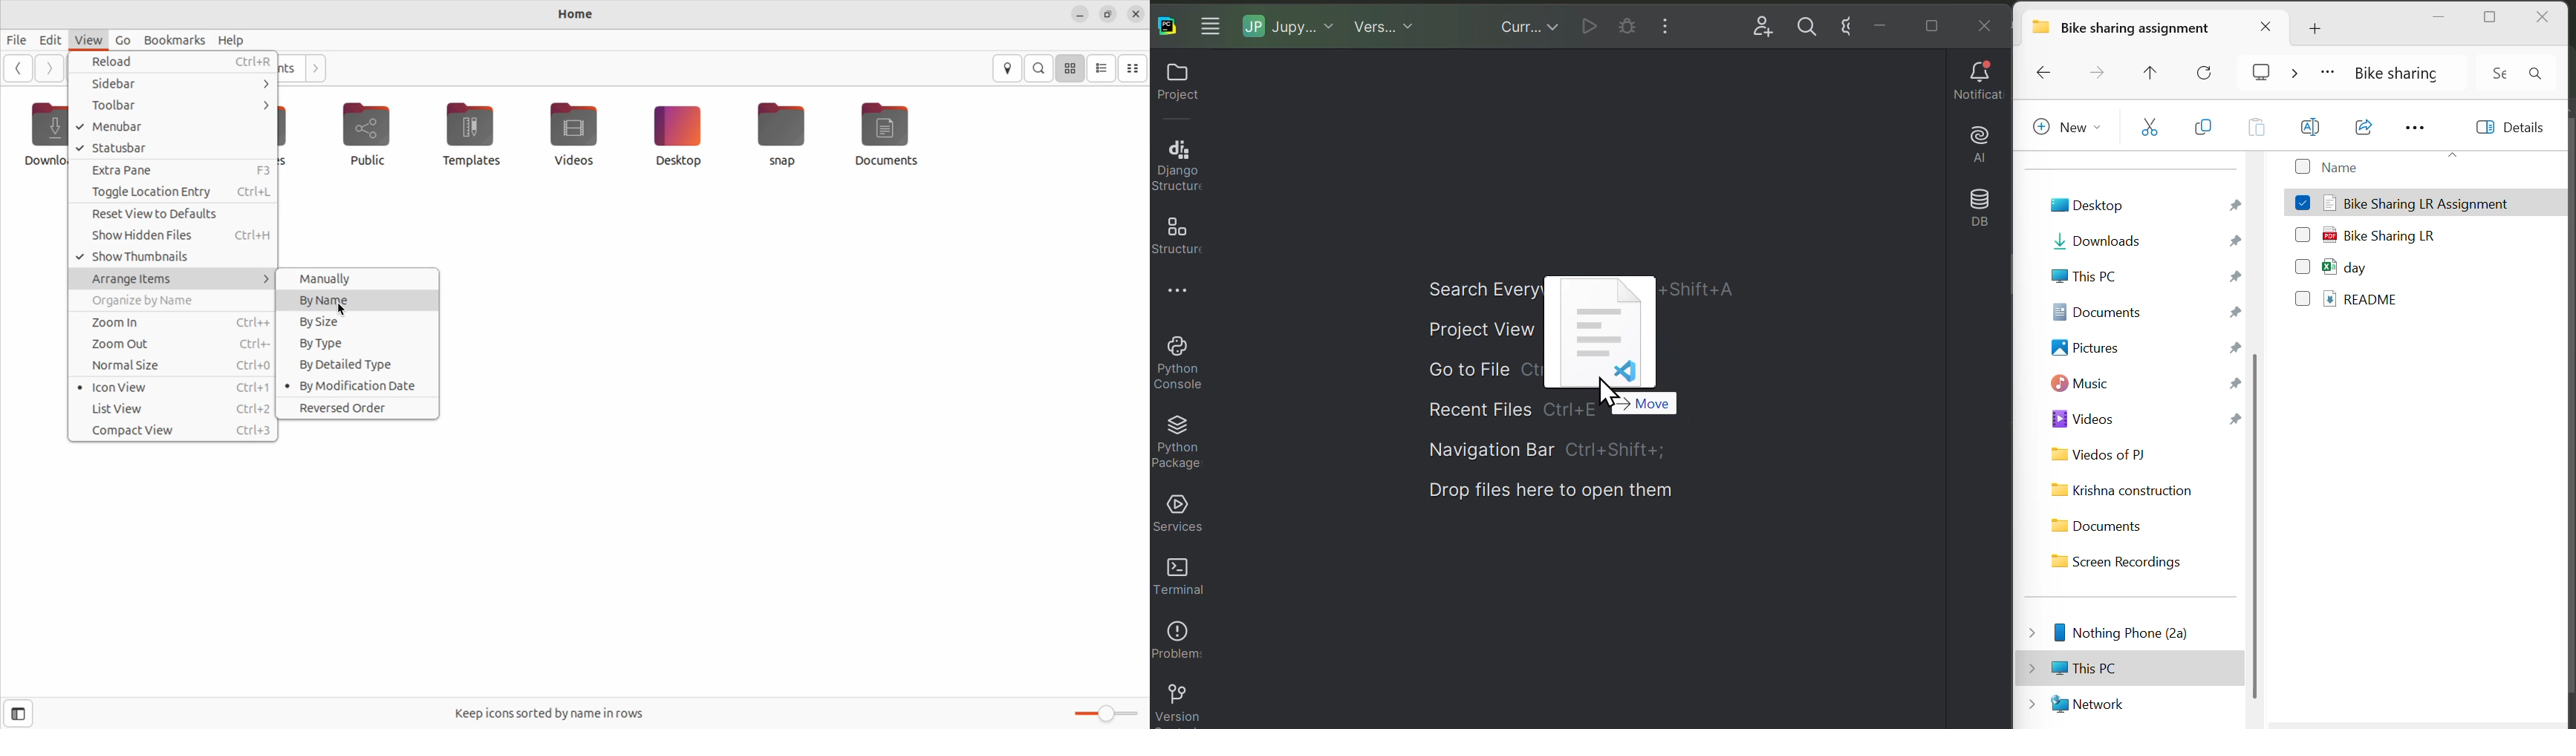 This screenshot has width=2576, height=756. I want to click on zoom out, so click(173, 344).